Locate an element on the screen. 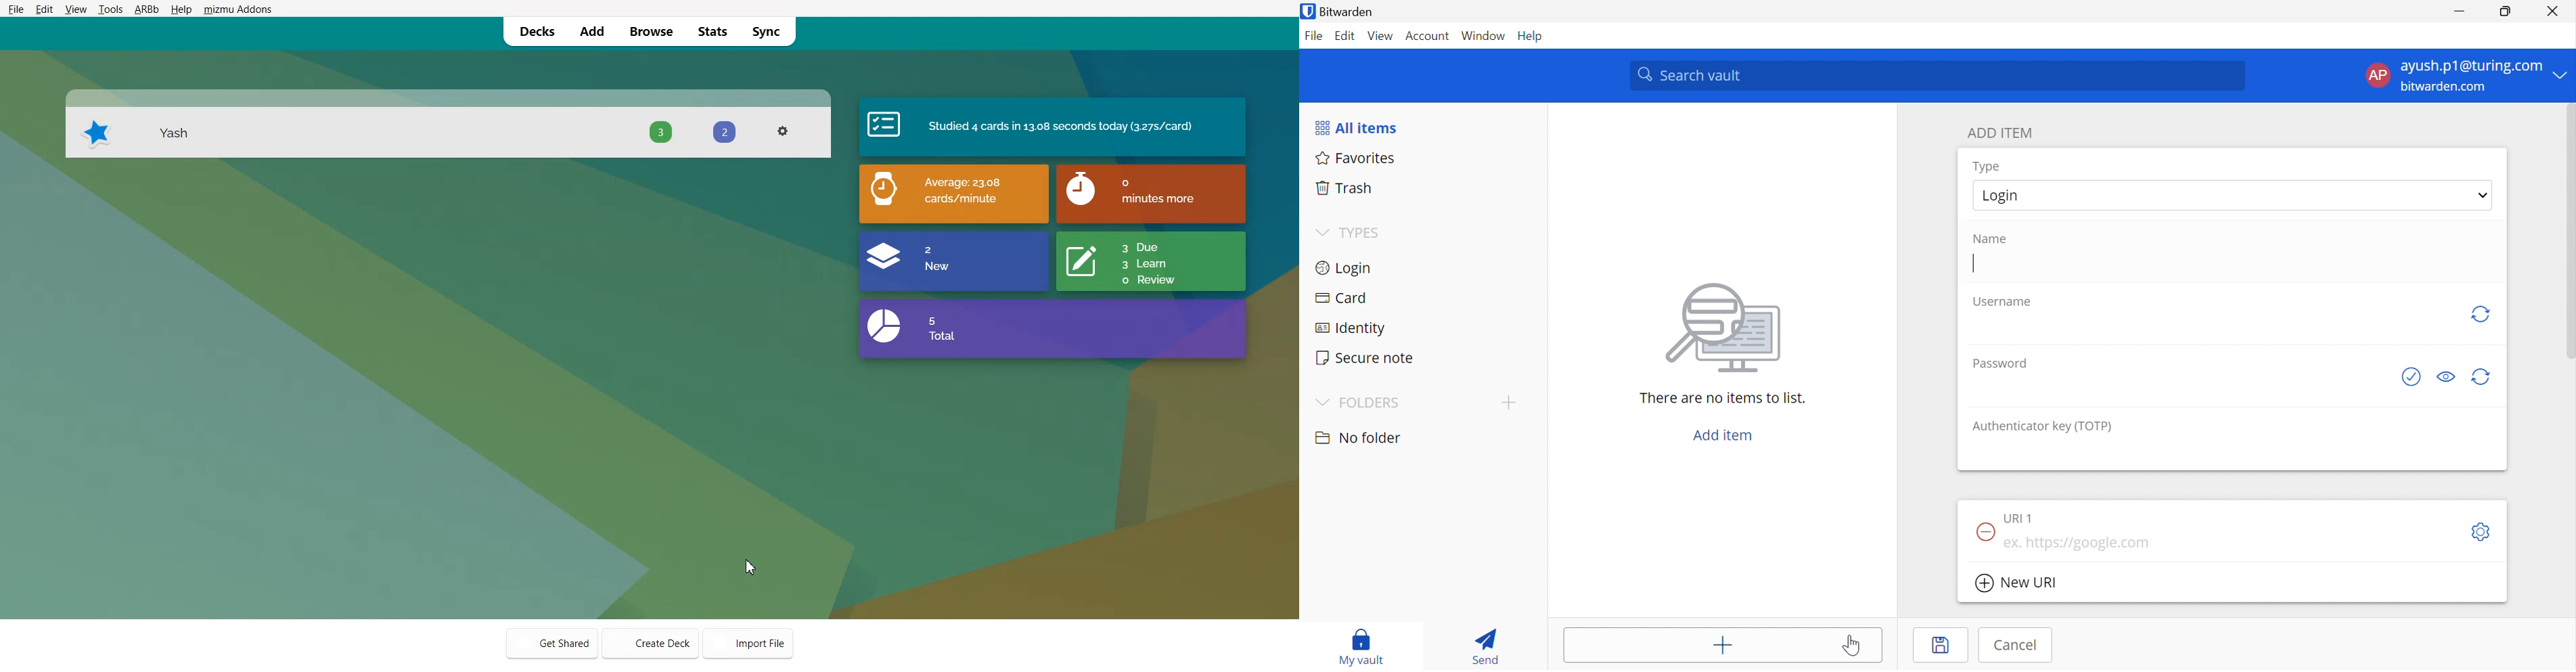 The height and width of the screenshot is (672, 2576). Secure note is located at coordinates (1366, 356).